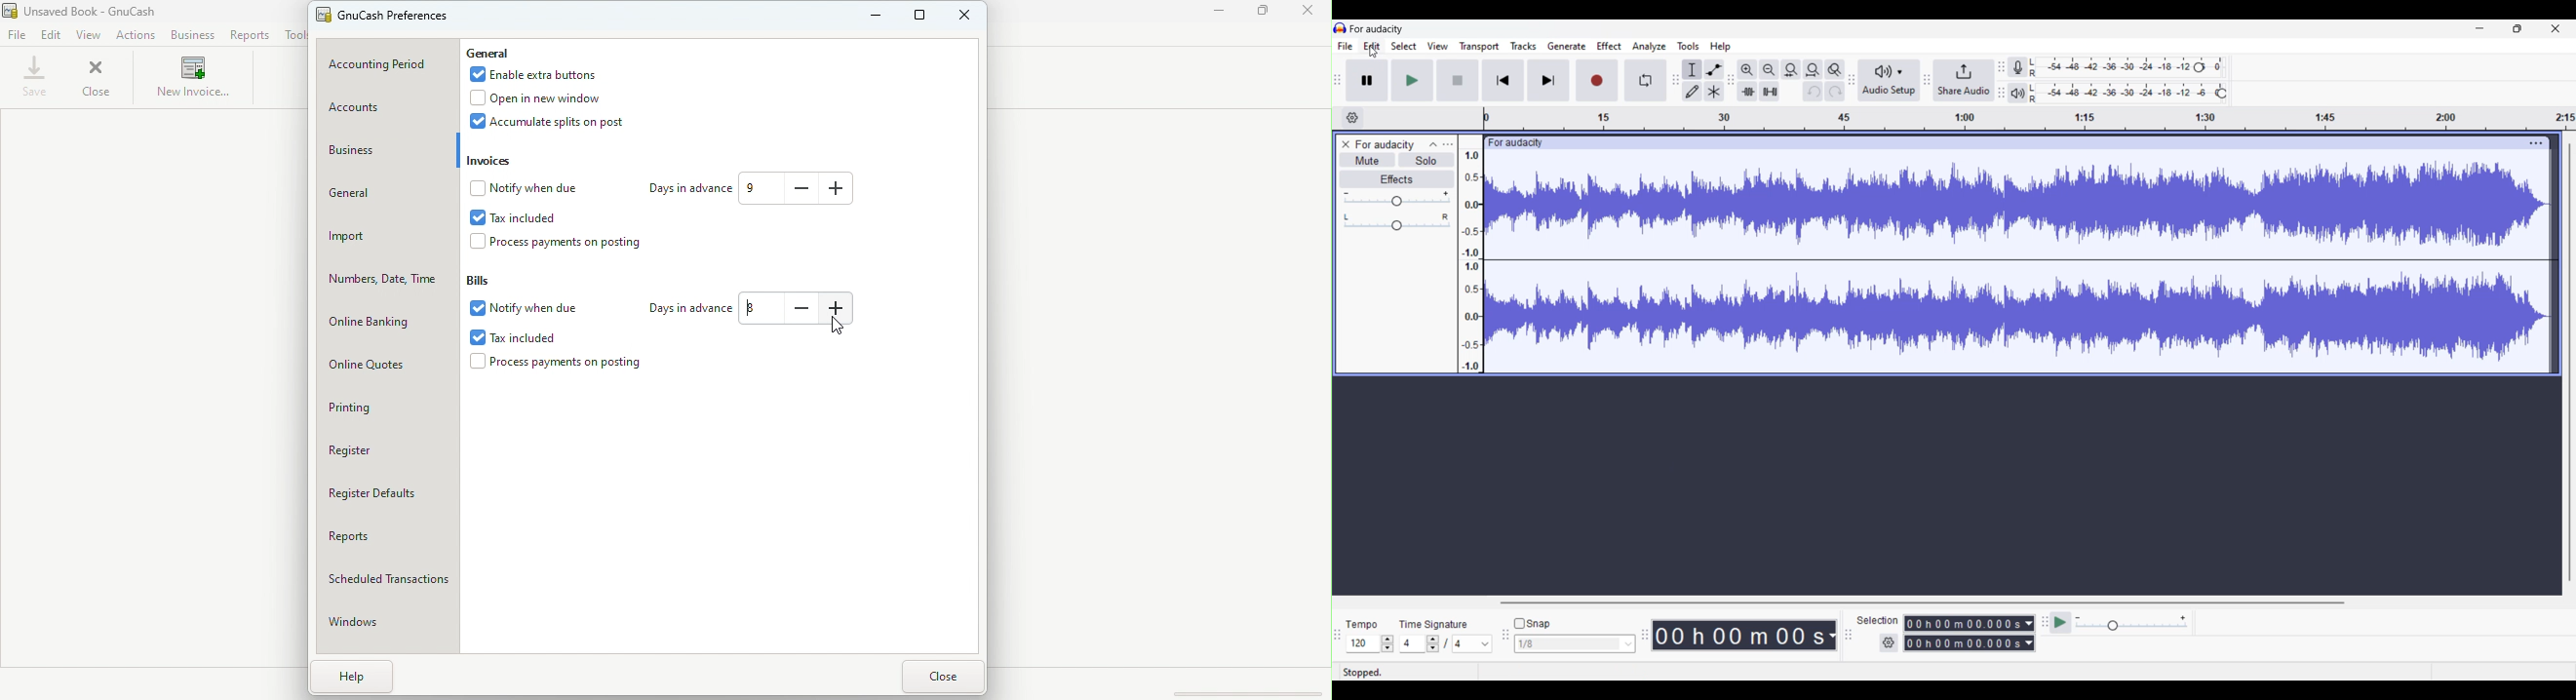 Image resolution: width=2576 pixels, height=700 pixels. What do you see at coordinates (1340, 27) in the screenshot?
I see `Software logo` at bounding box center [1340, 27].